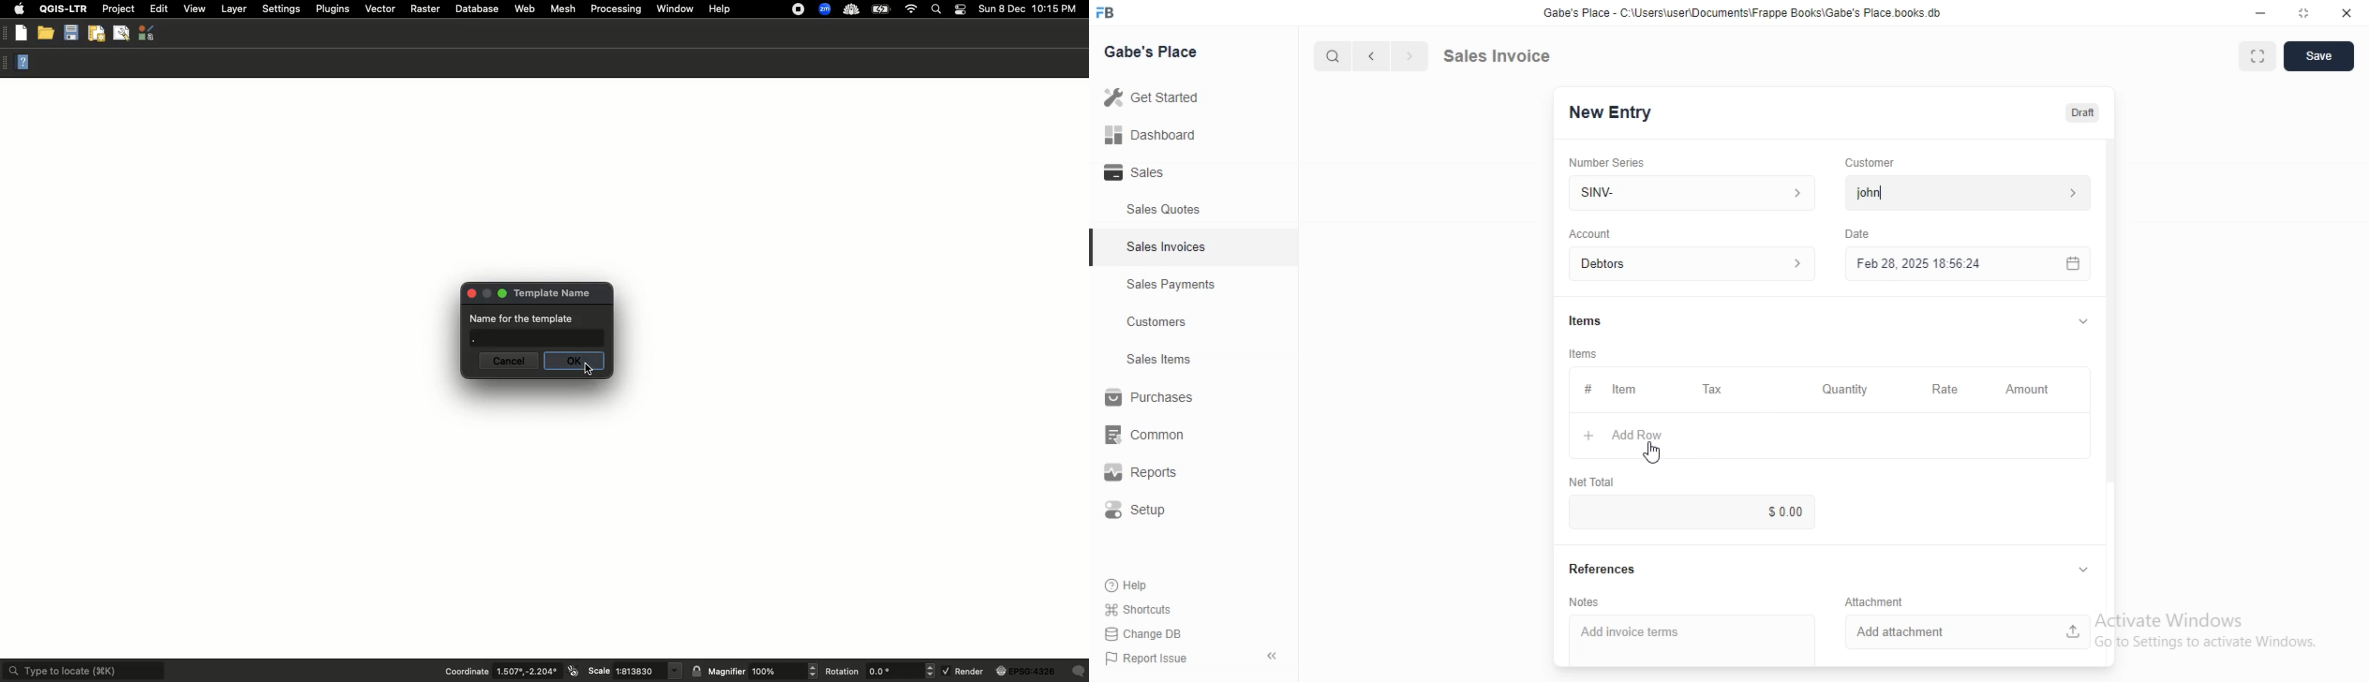 The width and height of the screenshot is (2380, 700). Describe the element at coordinates (2110, 321) in the screenshot. I see `scroll bar` at that location.